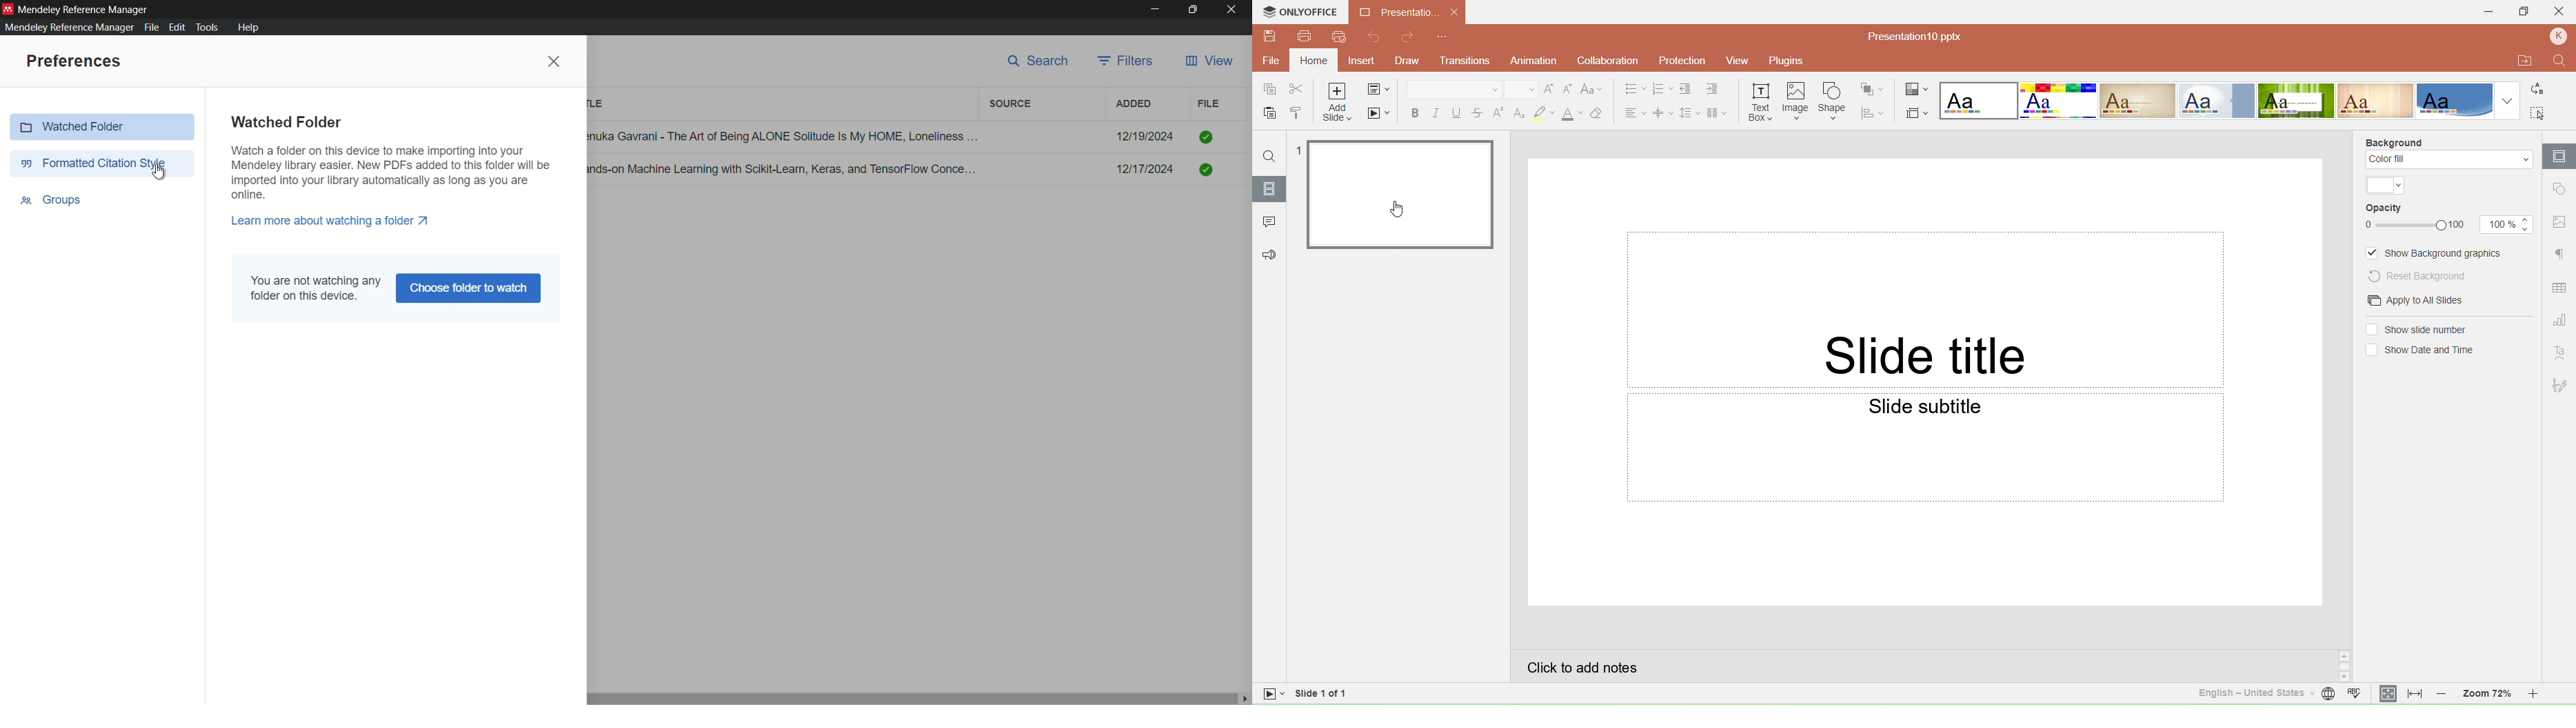 The width and height of the screenshot is (2576, 728). I want to click on filters, so click(1128, 62).